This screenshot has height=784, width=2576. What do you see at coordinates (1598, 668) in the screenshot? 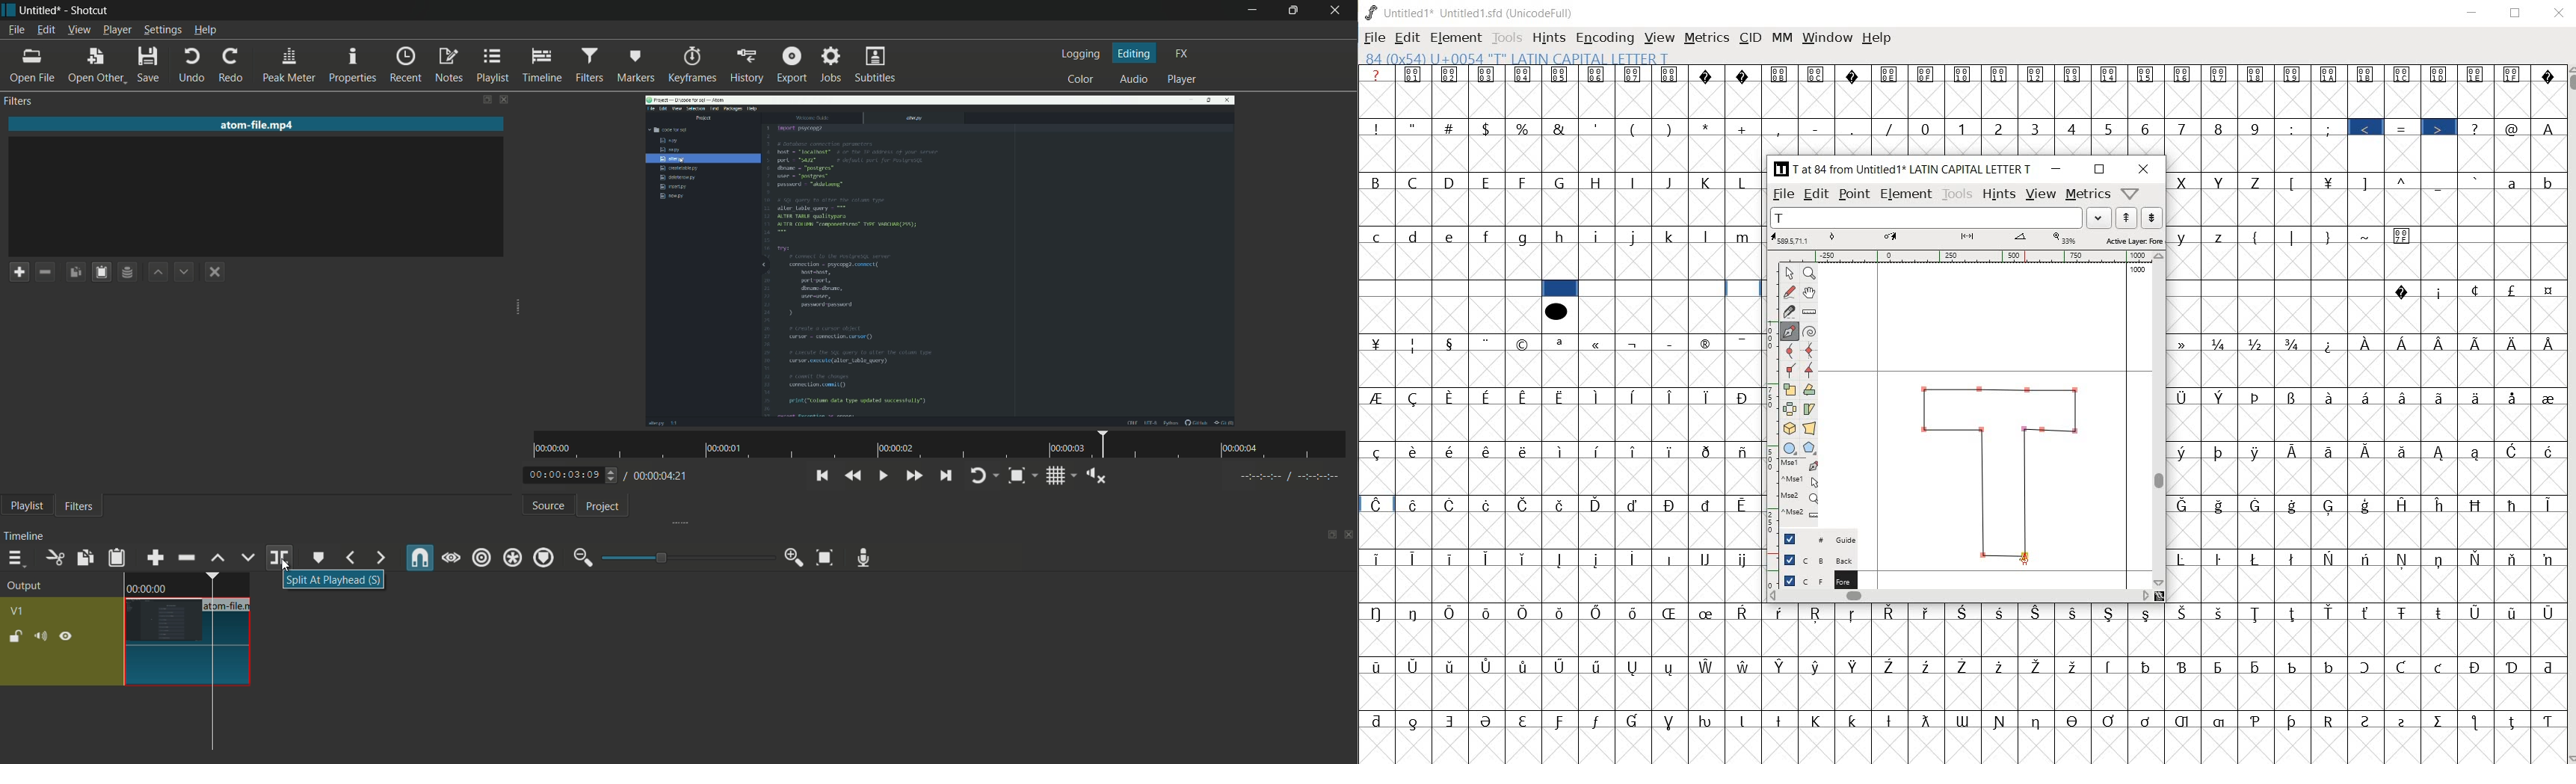
I see `Symbol` at bounding box center [1598, 668].